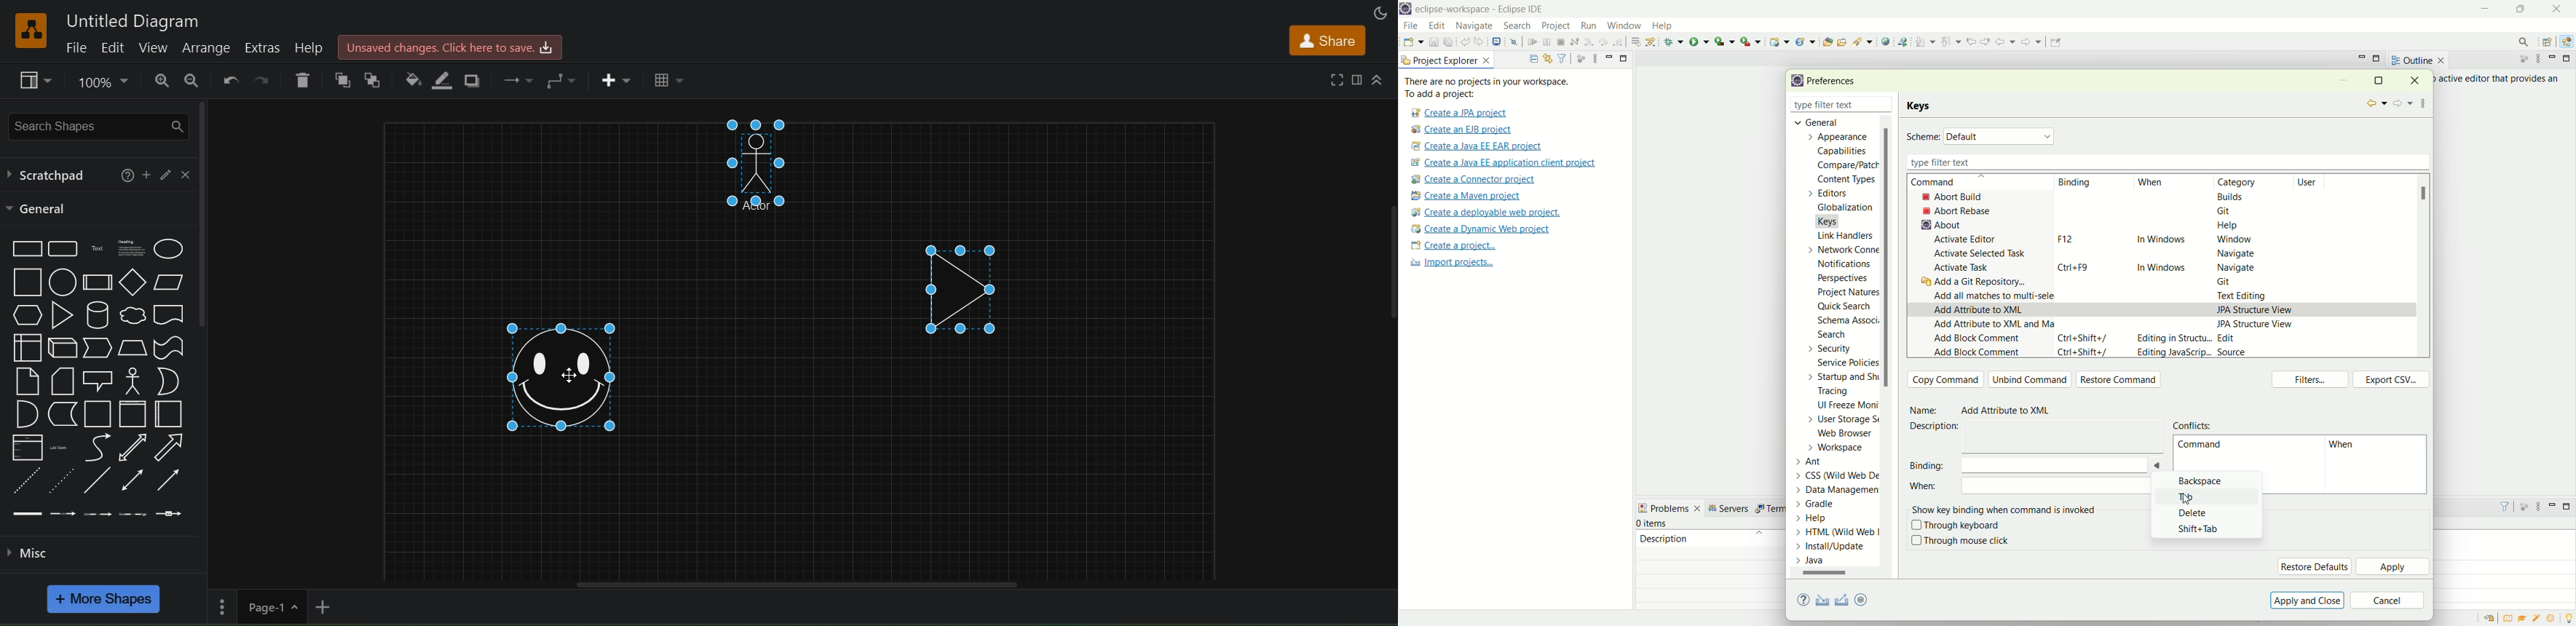 Image resolution: width=2576 pixels, height=644 pixels. Describe the element at coordinates (112, 48) in the screenshot. I see `edit` at that location.